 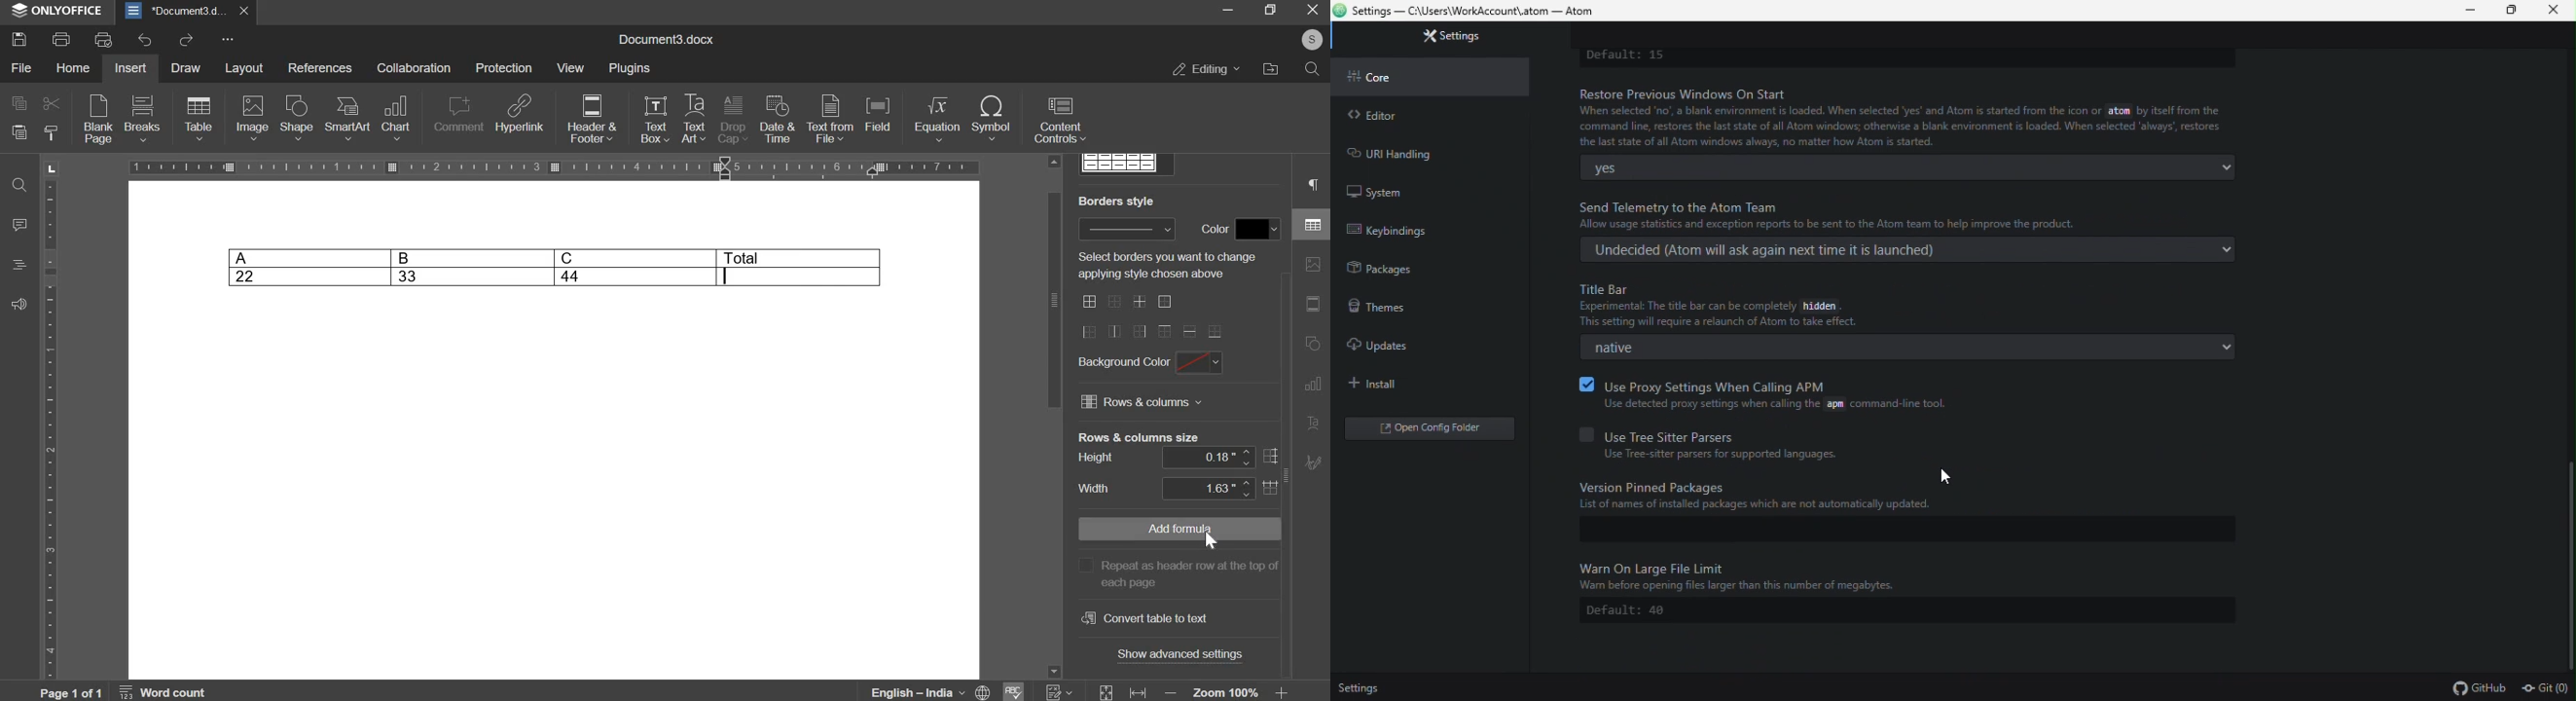 I want to click on default 15, so click(x=1628, y=55).